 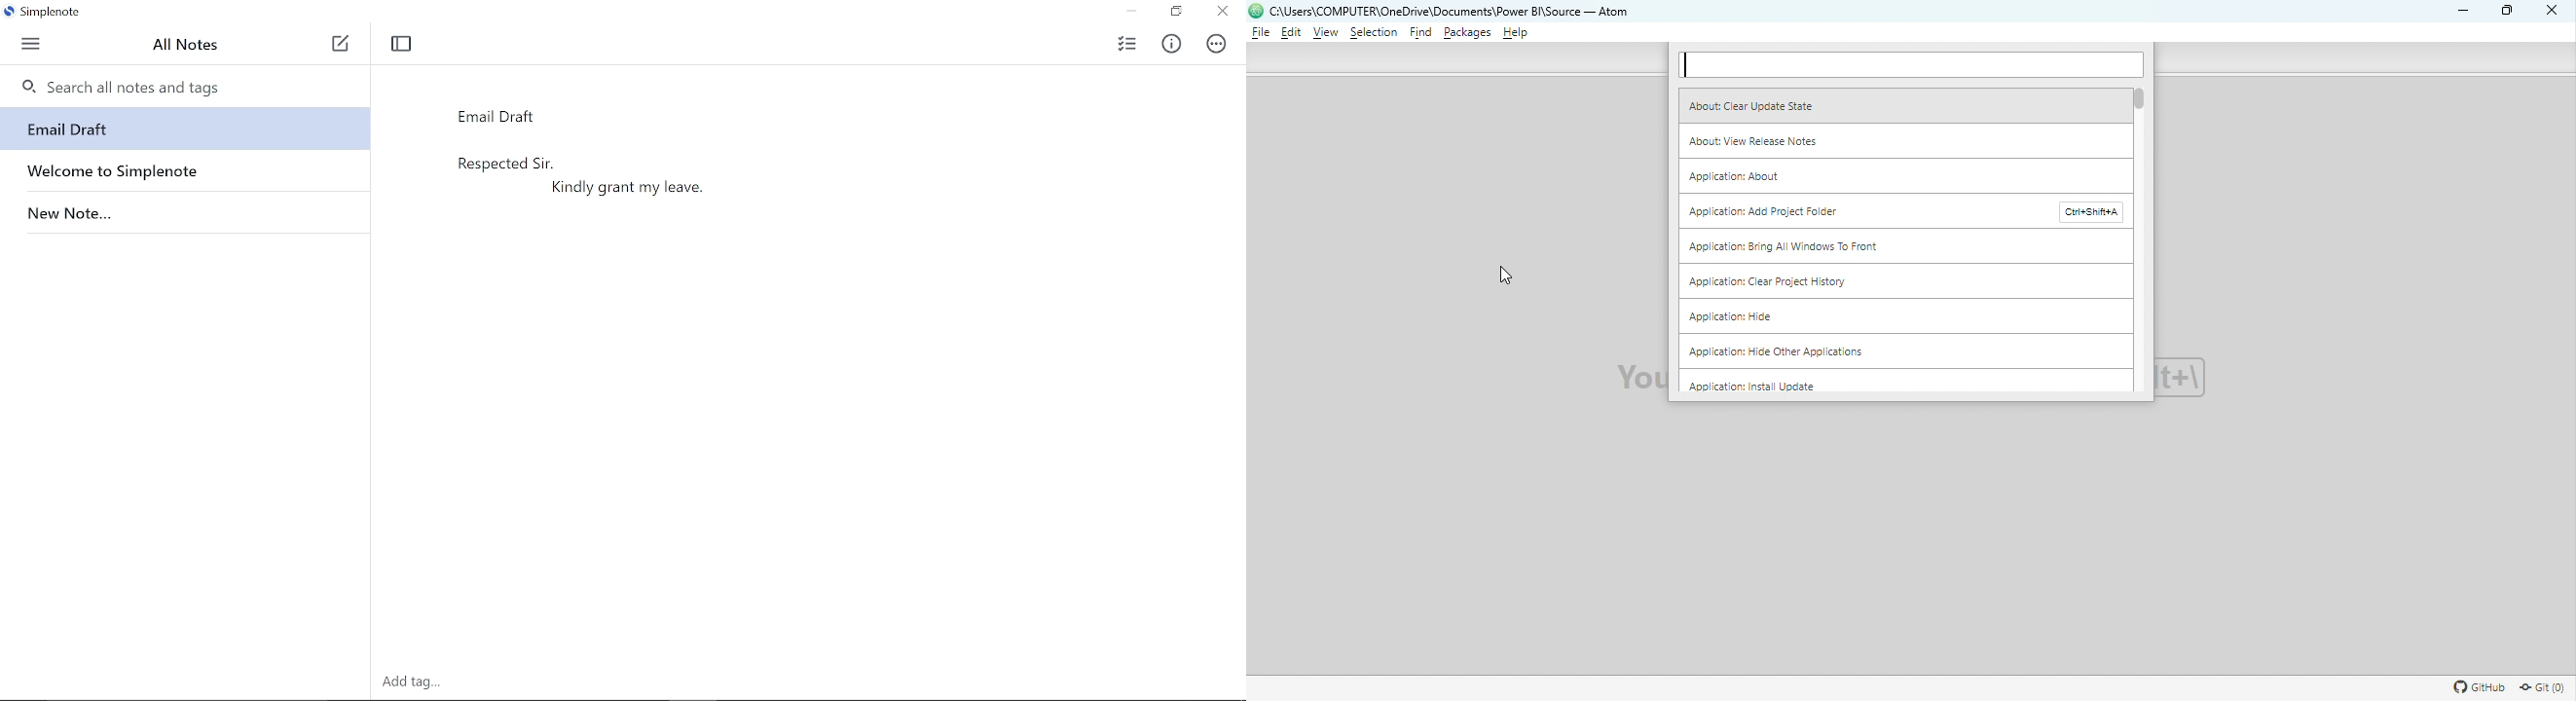 What do you see at coordinates (2548, 12) in the screenshot?
I see `close` at bounding box center [2548, 12].